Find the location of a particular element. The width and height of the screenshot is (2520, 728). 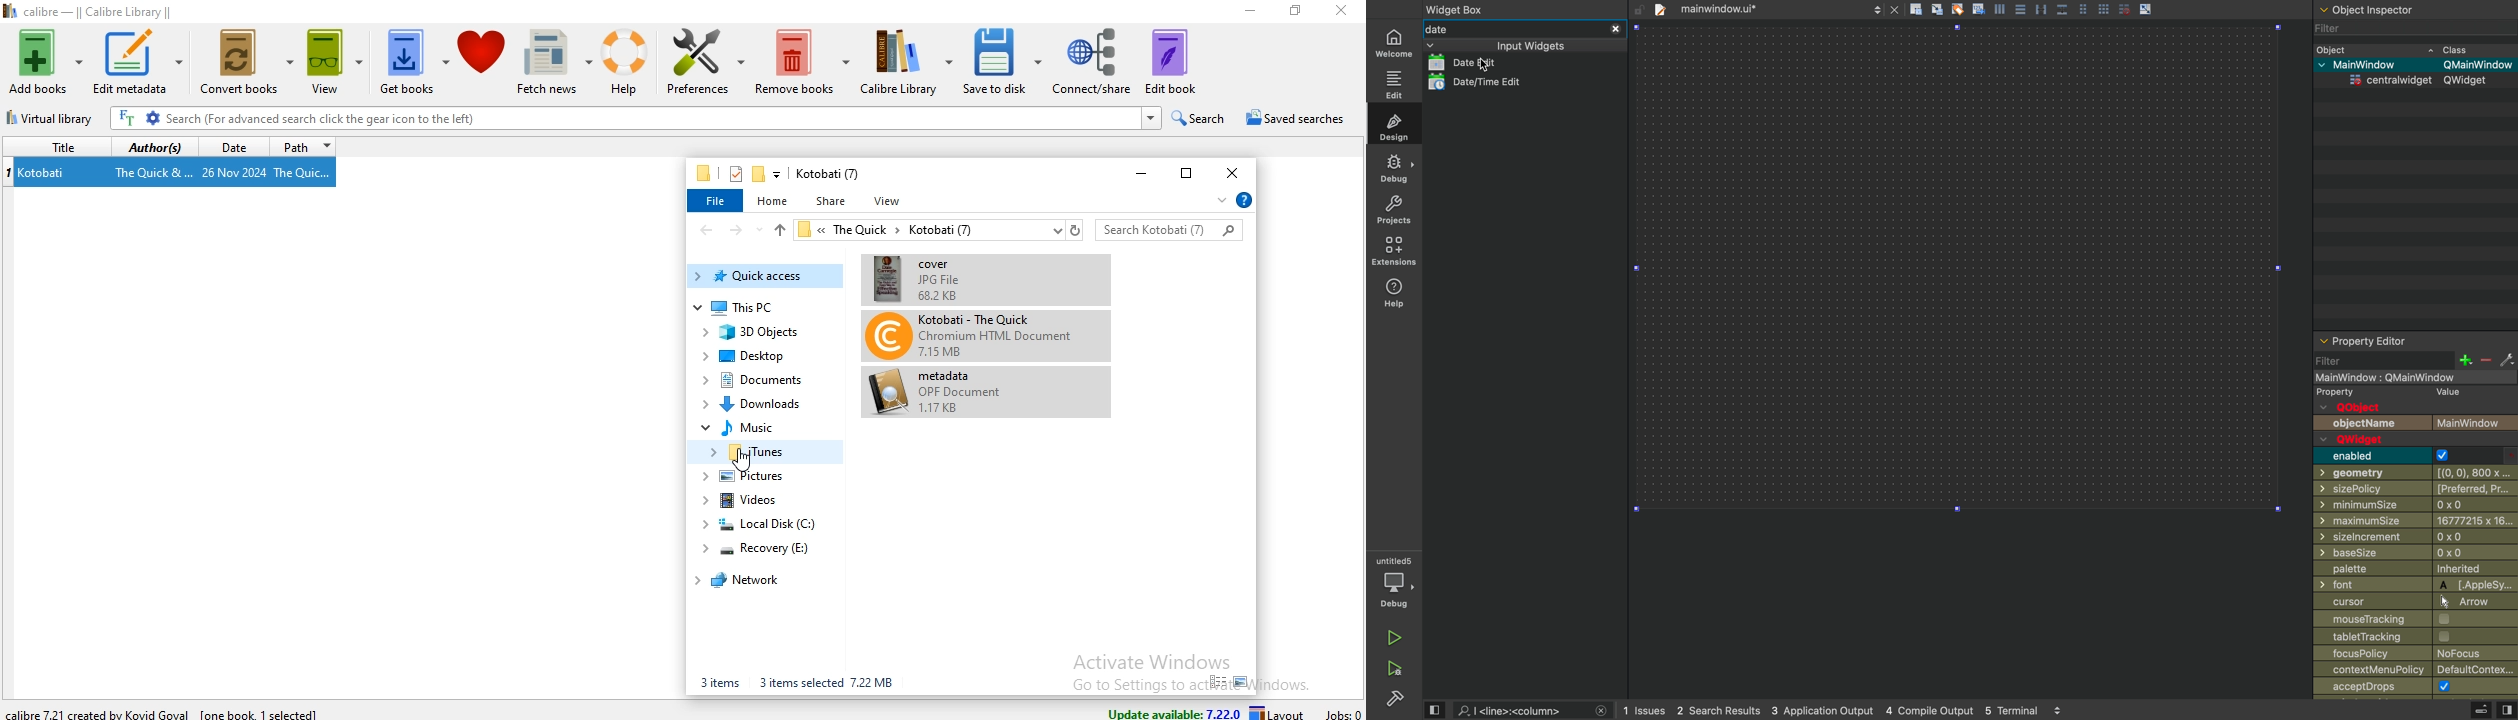

tagging is located at coordinates (1956, 9).